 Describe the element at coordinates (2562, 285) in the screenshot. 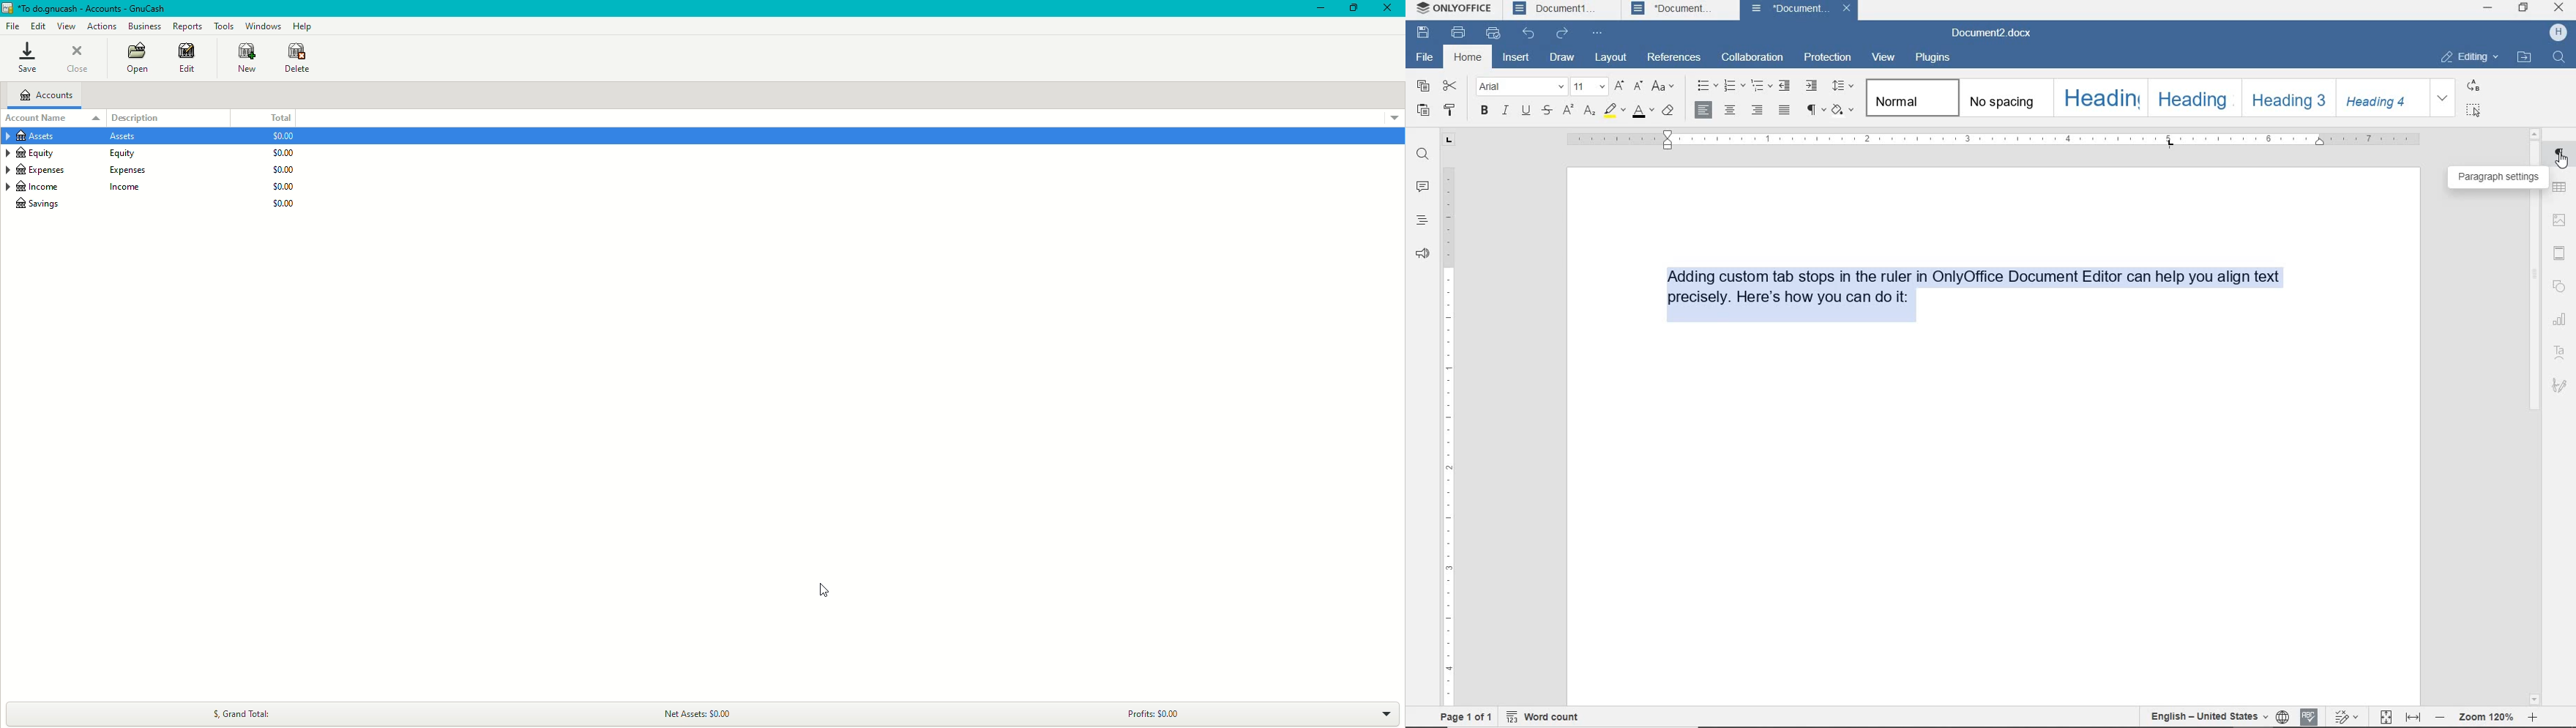

I see `shape` at that location.